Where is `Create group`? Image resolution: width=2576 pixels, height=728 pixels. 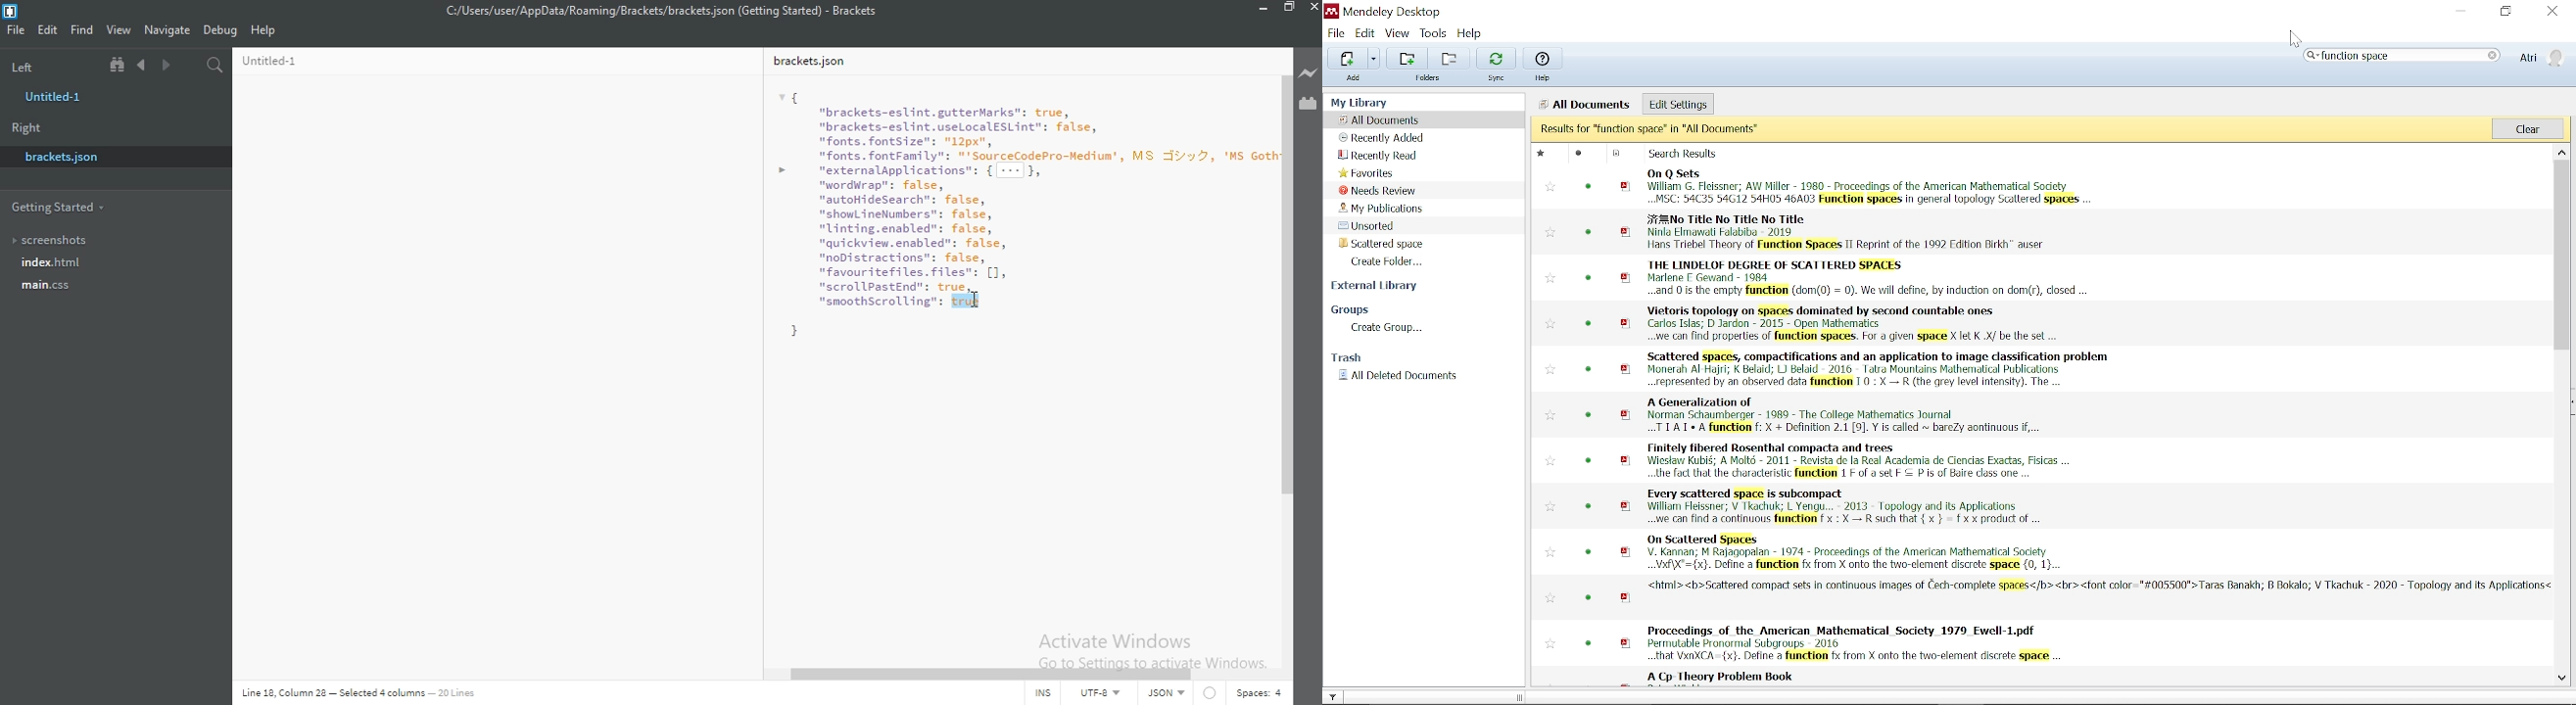 Create group is located at coordinates (1389, 328).